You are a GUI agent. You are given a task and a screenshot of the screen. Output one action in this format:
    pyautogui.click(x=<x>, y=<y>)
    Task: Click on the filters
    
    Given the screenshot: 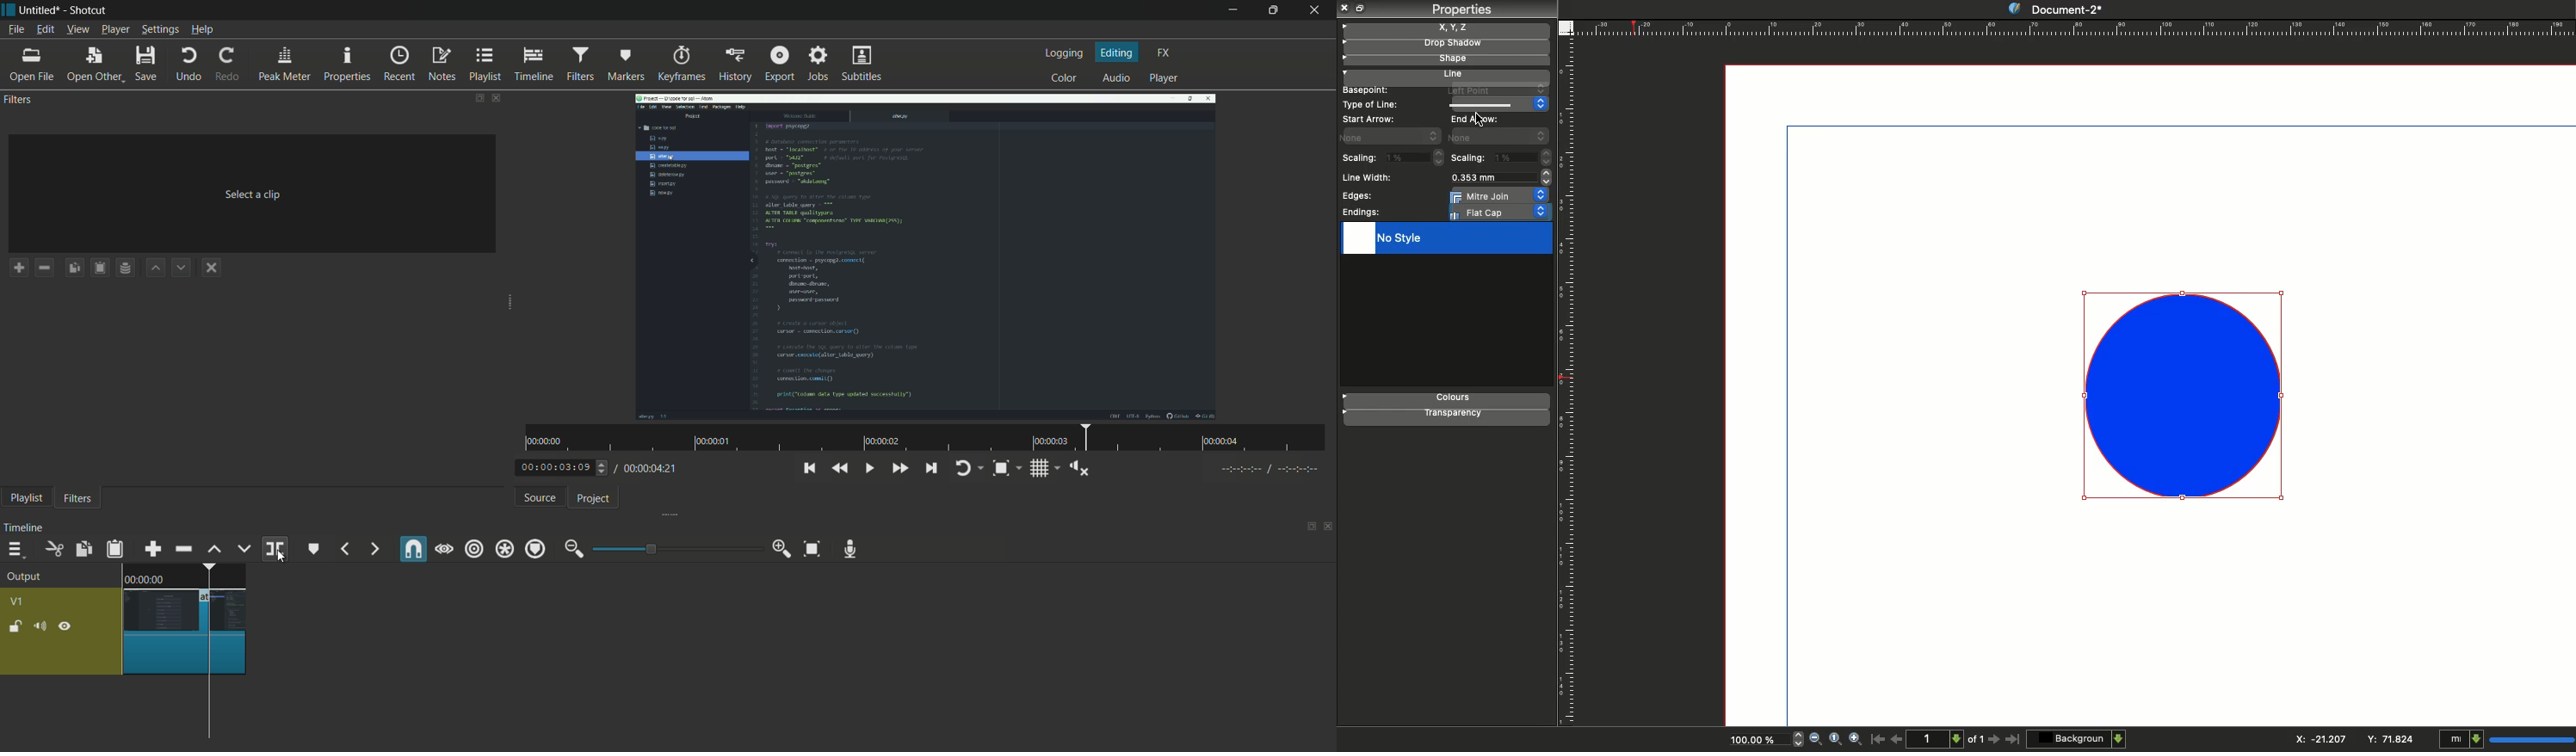 What is the action you would take?
    pyautogui.click(x=579, y=65)
    